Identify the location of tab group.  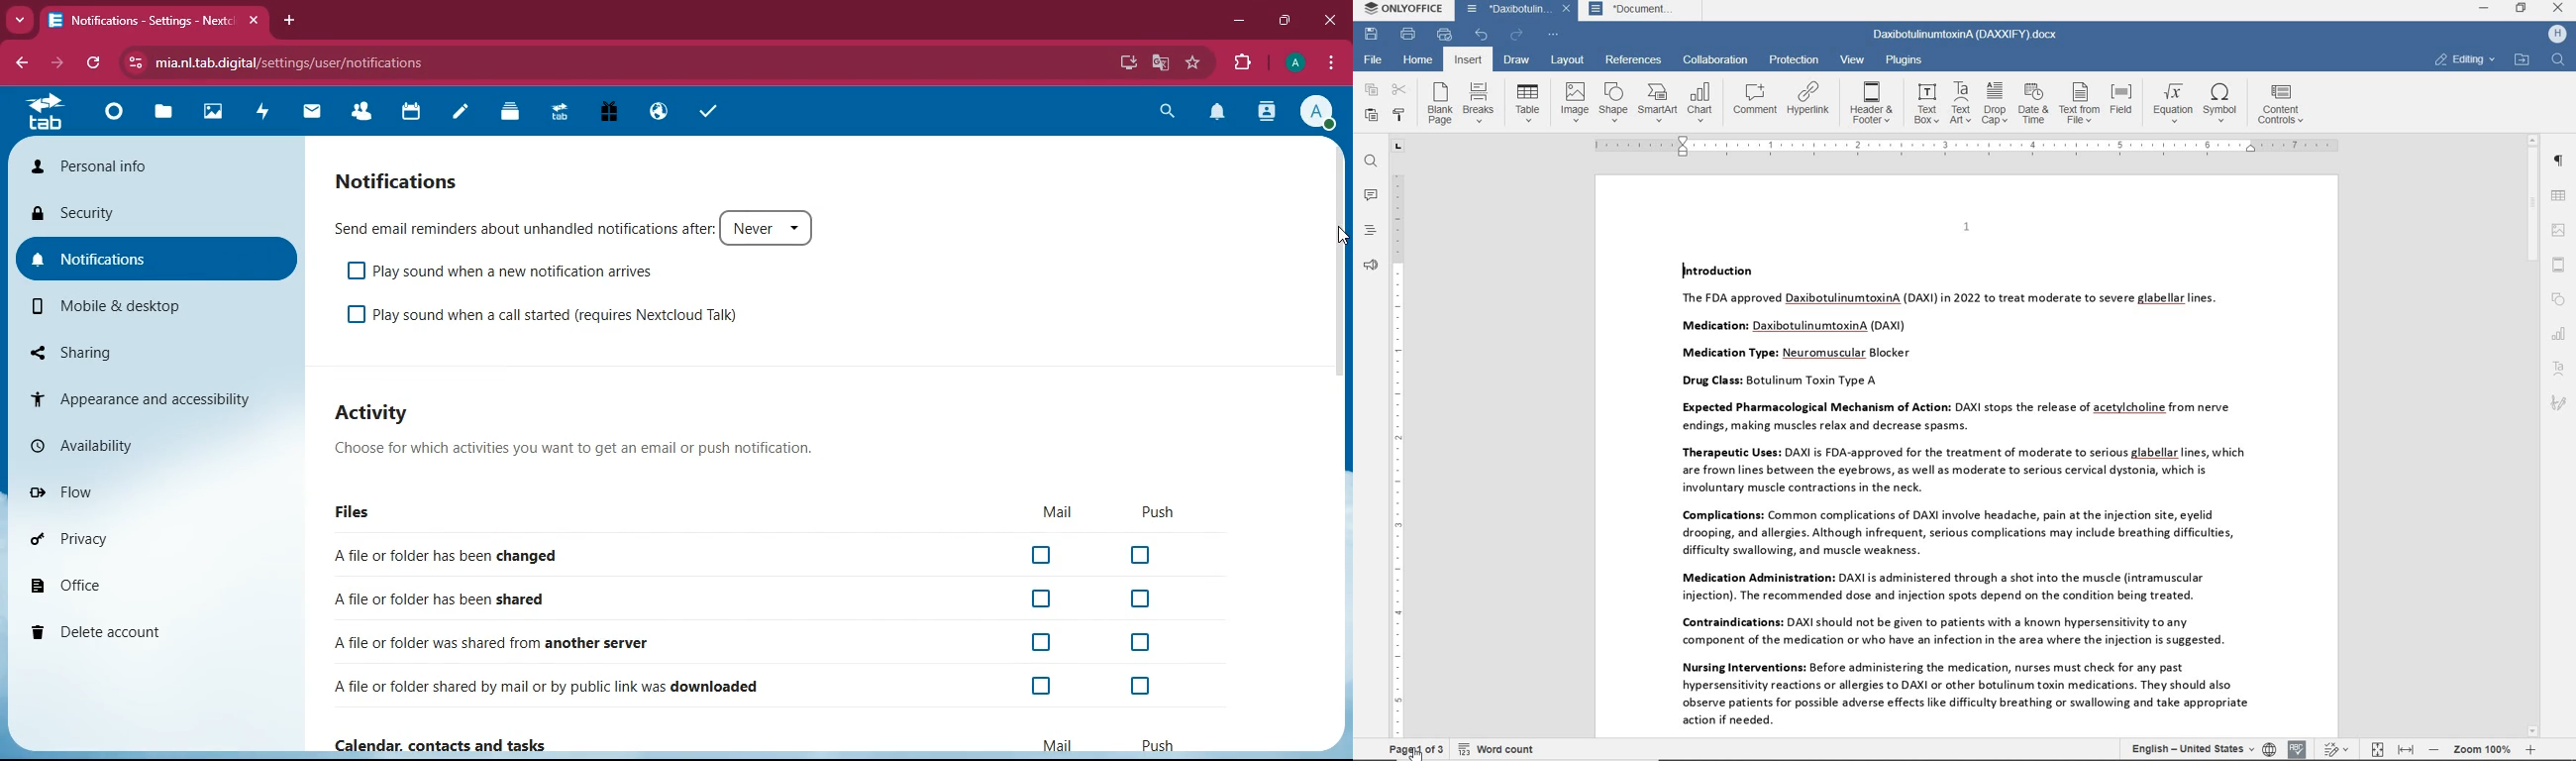
(1397, 147).